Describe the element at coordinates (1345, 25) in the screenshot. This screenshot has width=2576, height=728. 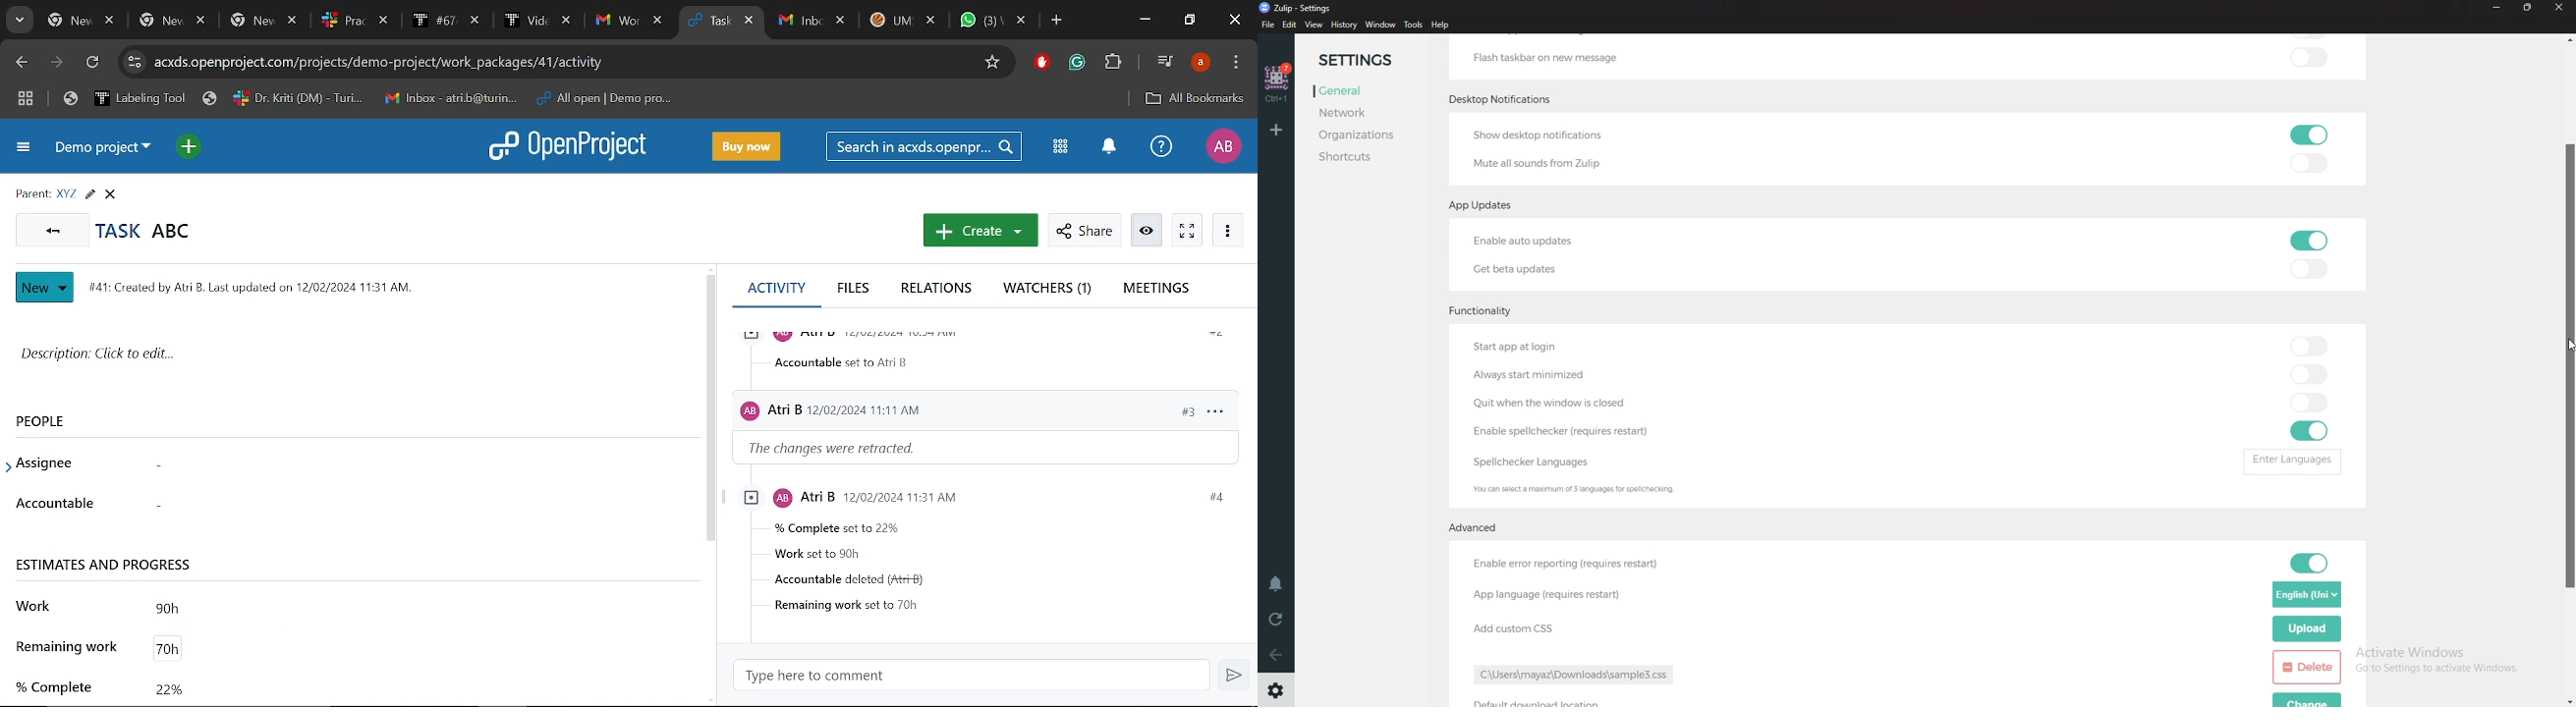
I see `History` at that location.